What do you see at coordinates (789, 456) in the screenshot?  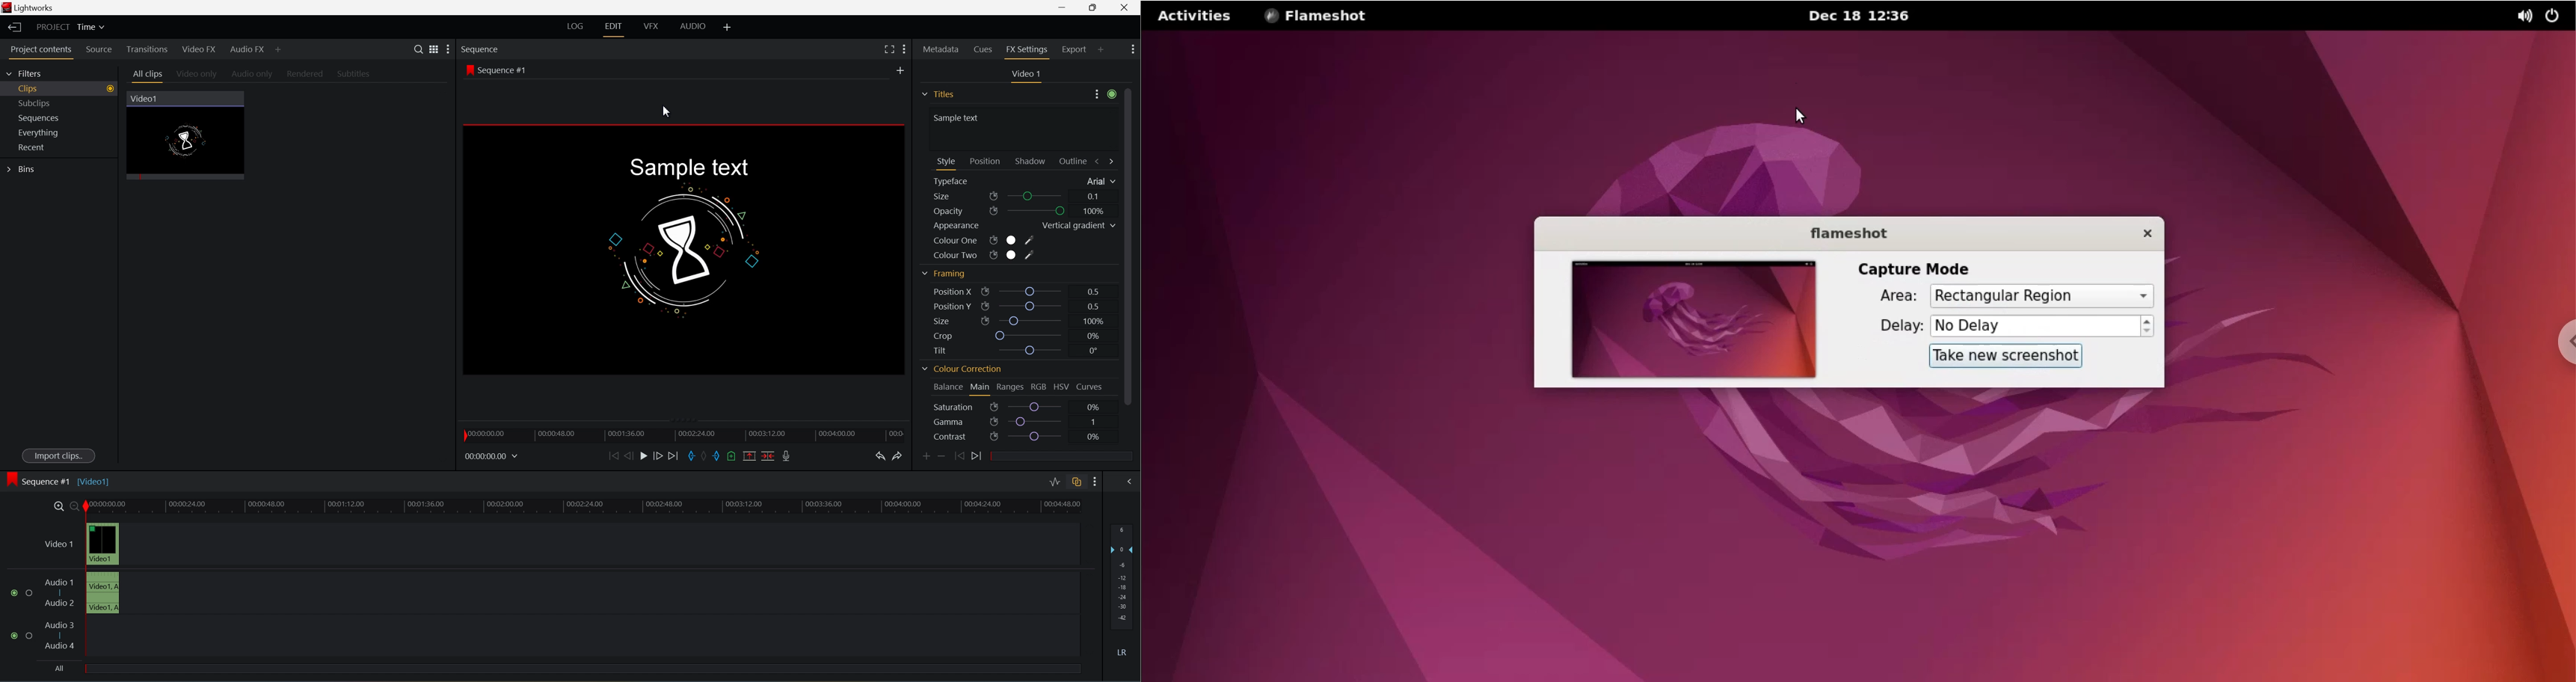 I see `record a voice-over` at bounding box center [789, 456].